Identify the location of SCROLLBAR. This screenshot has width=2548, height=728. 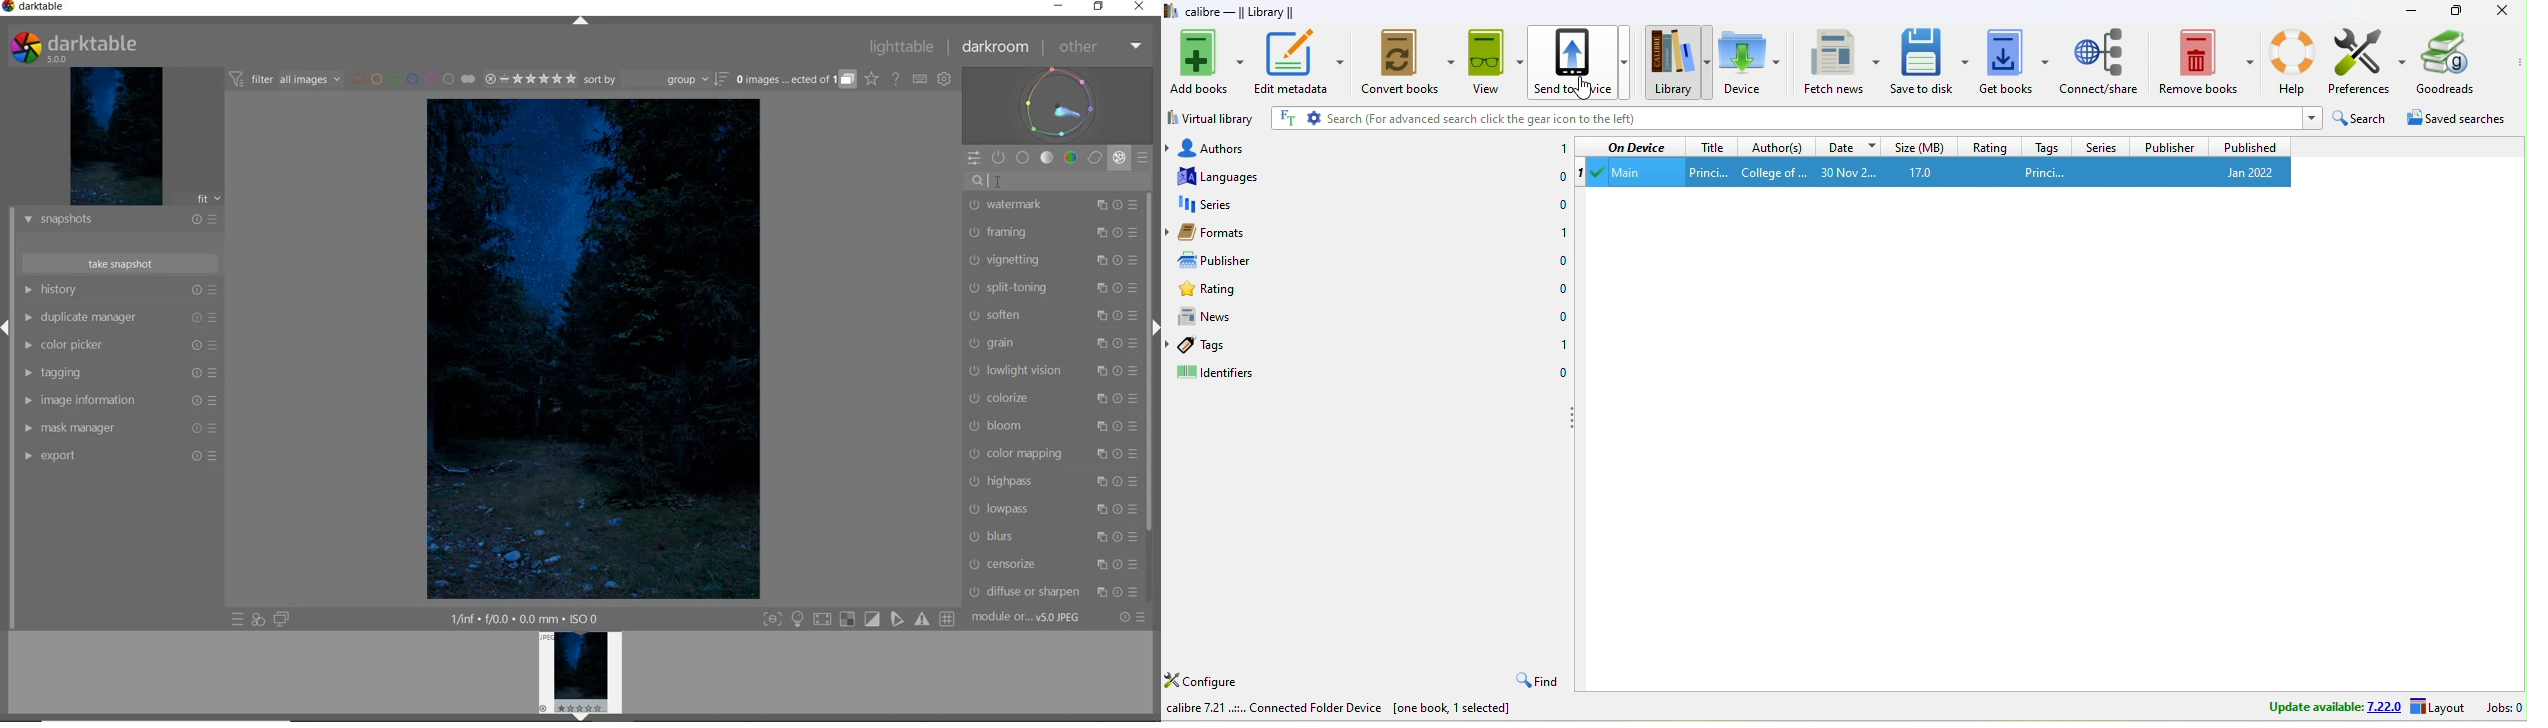
(1154, 252).